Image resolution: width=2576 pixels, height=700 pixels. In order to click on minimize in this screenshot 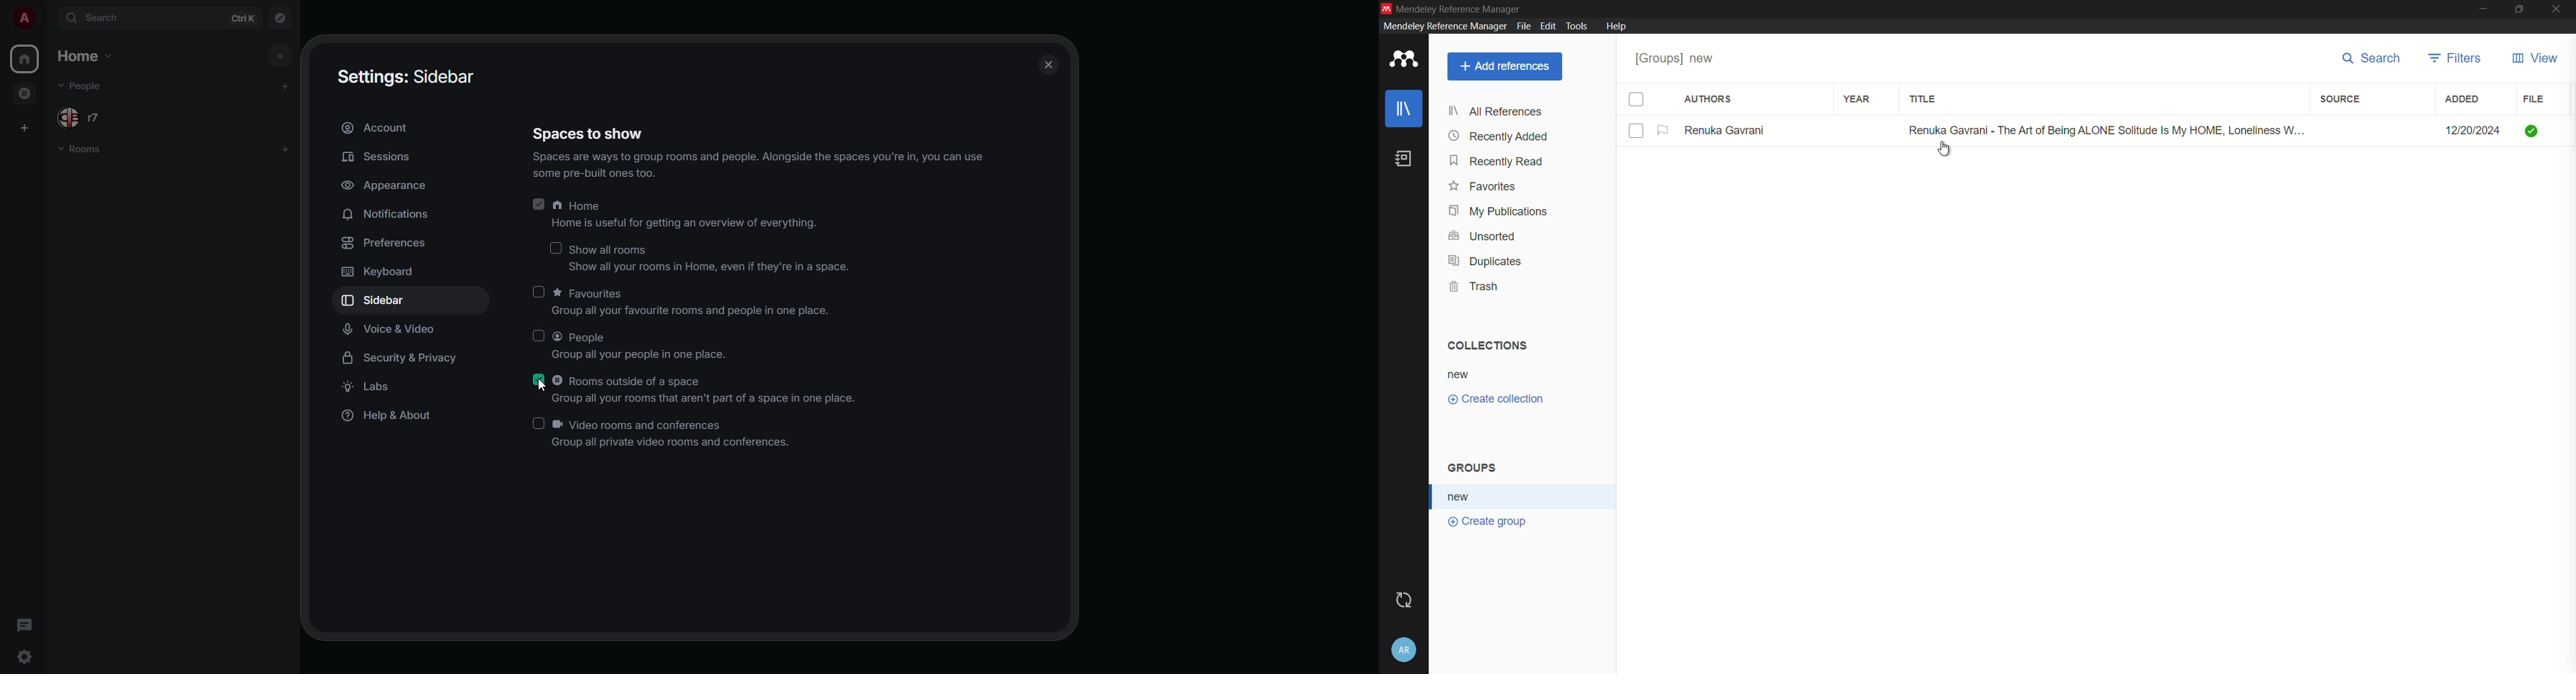, I will do `click(2482, 9)`.